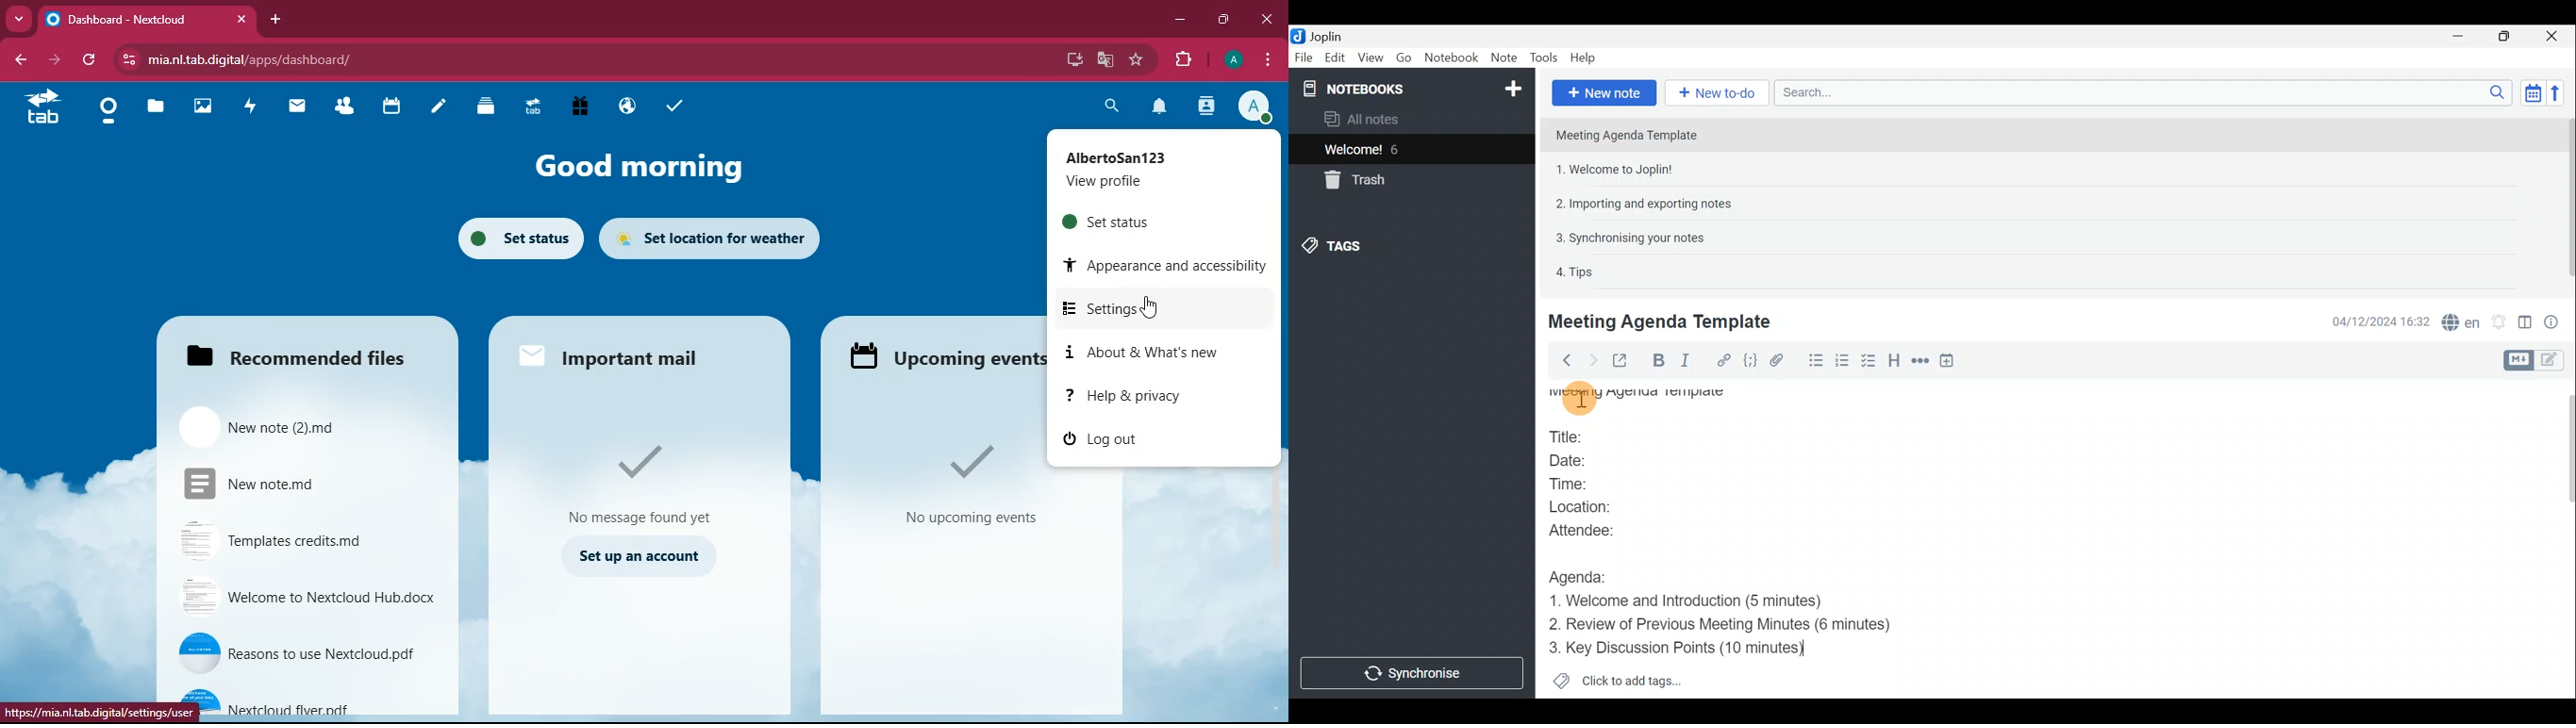 This screenshot has width=2576, height=728. I want to click on Maximise, so click(2505, 38).